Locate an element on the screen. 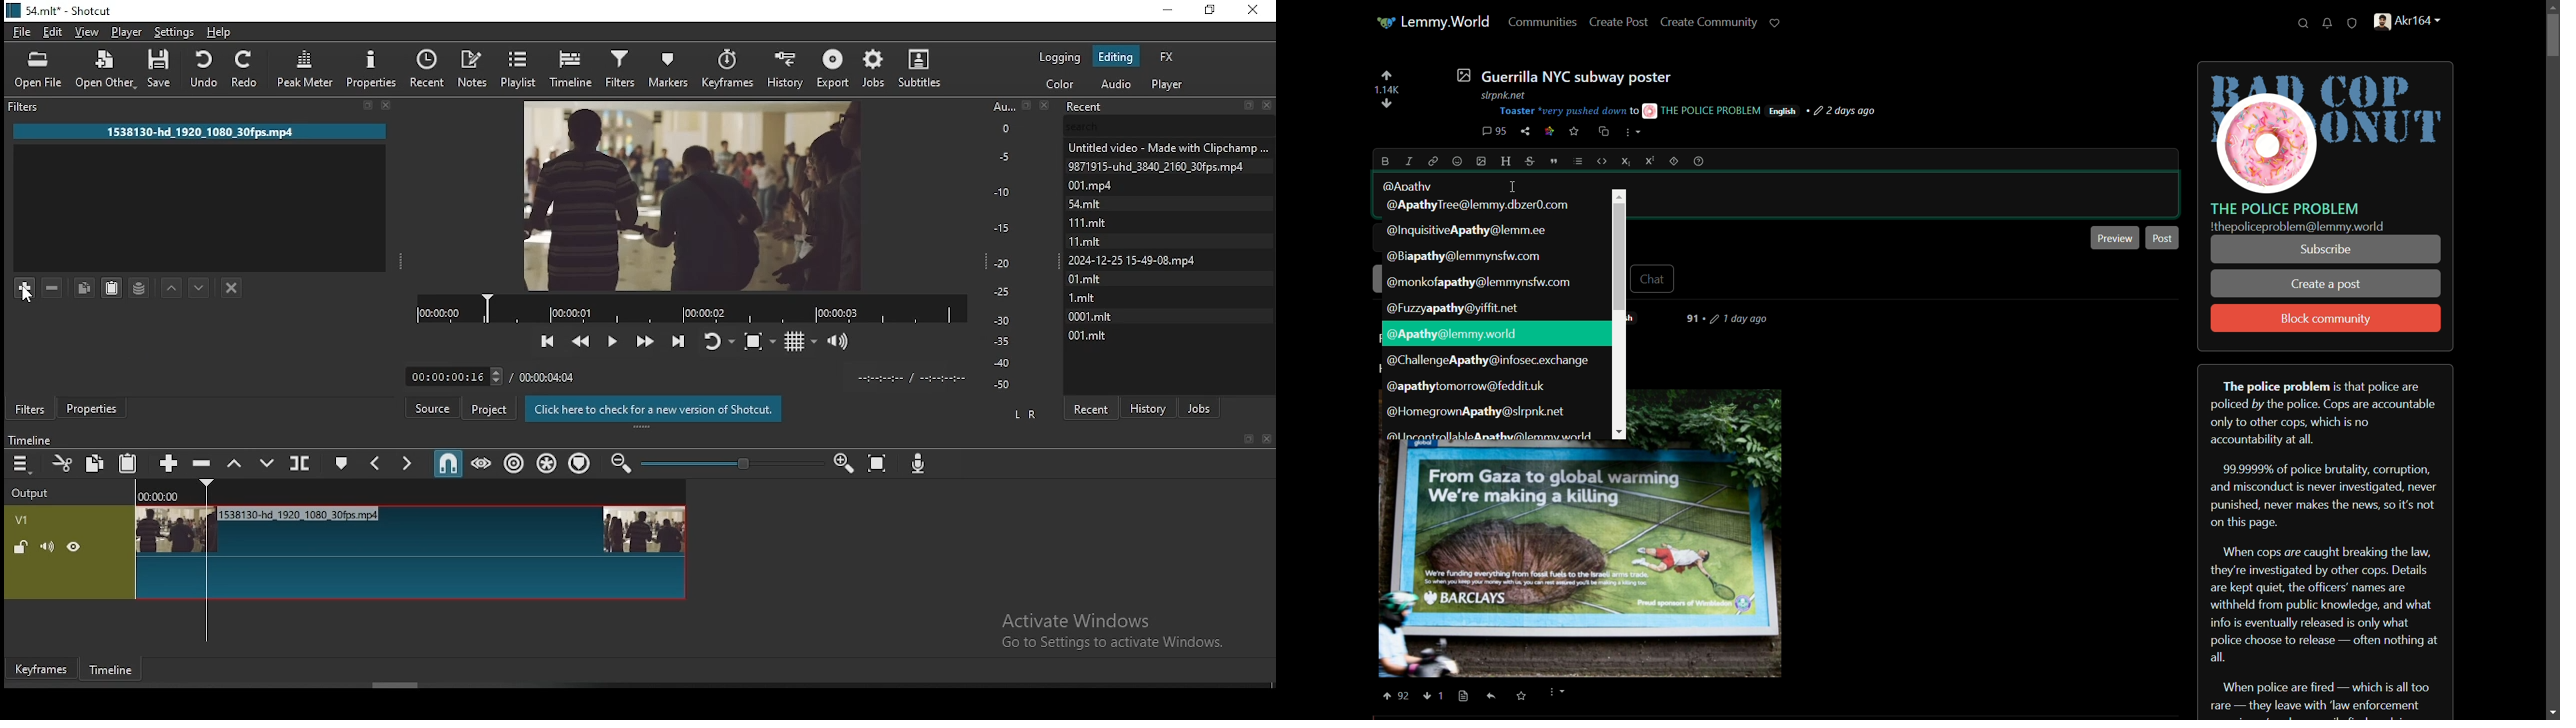 The image size is (2576, 728). code is located at coordinates (1603, 161).